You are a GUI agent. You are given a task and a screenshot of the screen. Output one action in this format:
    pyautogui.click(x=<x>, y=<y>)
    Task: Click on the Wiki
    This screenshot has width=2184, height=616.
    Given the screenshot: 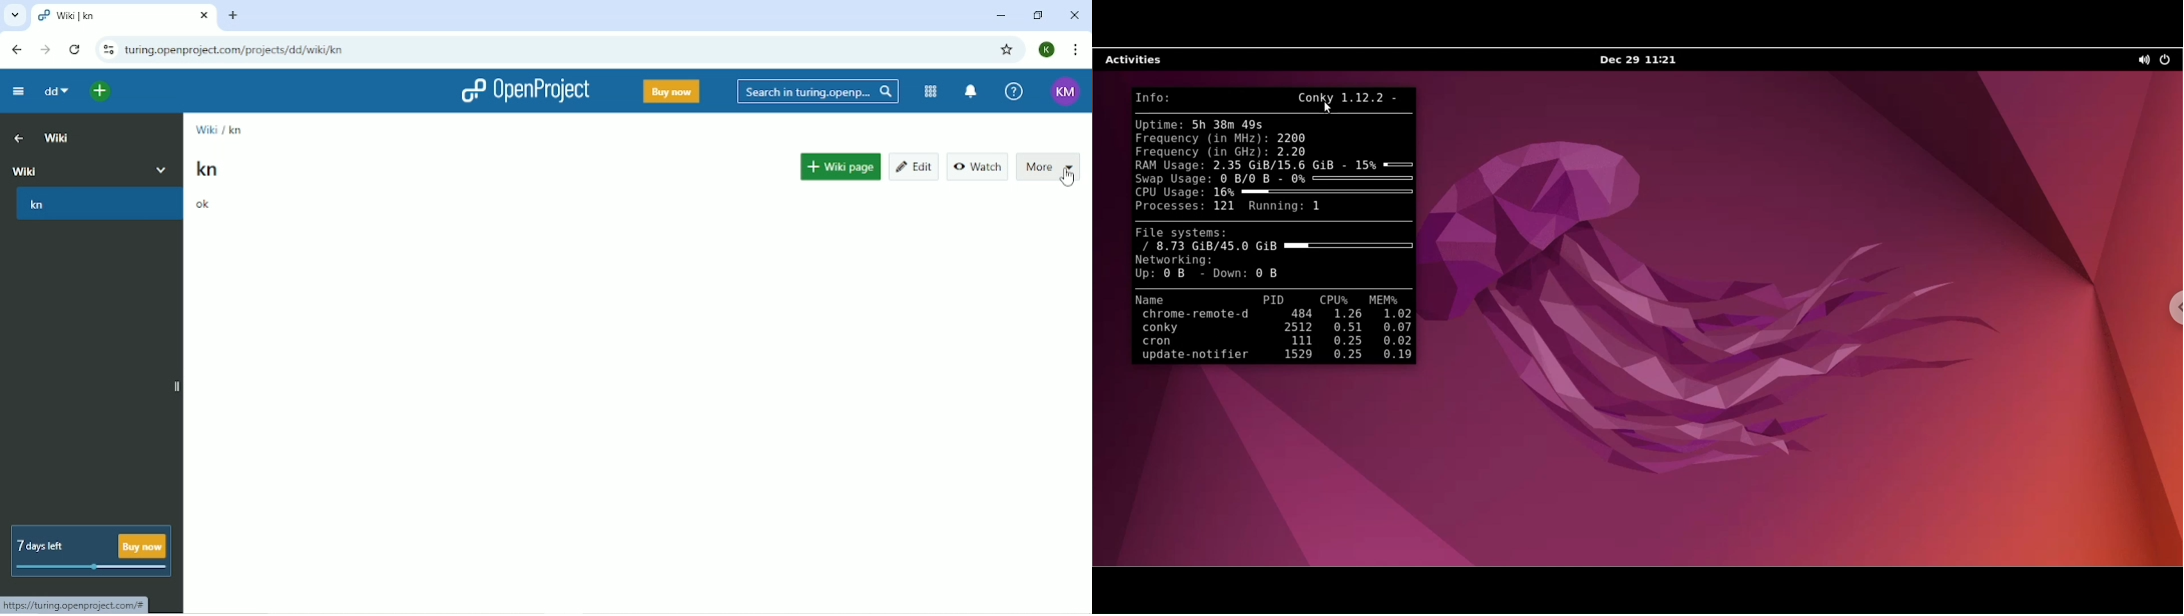 What is the action you would take?
    pyautogui.click(x=92, y=169)
    